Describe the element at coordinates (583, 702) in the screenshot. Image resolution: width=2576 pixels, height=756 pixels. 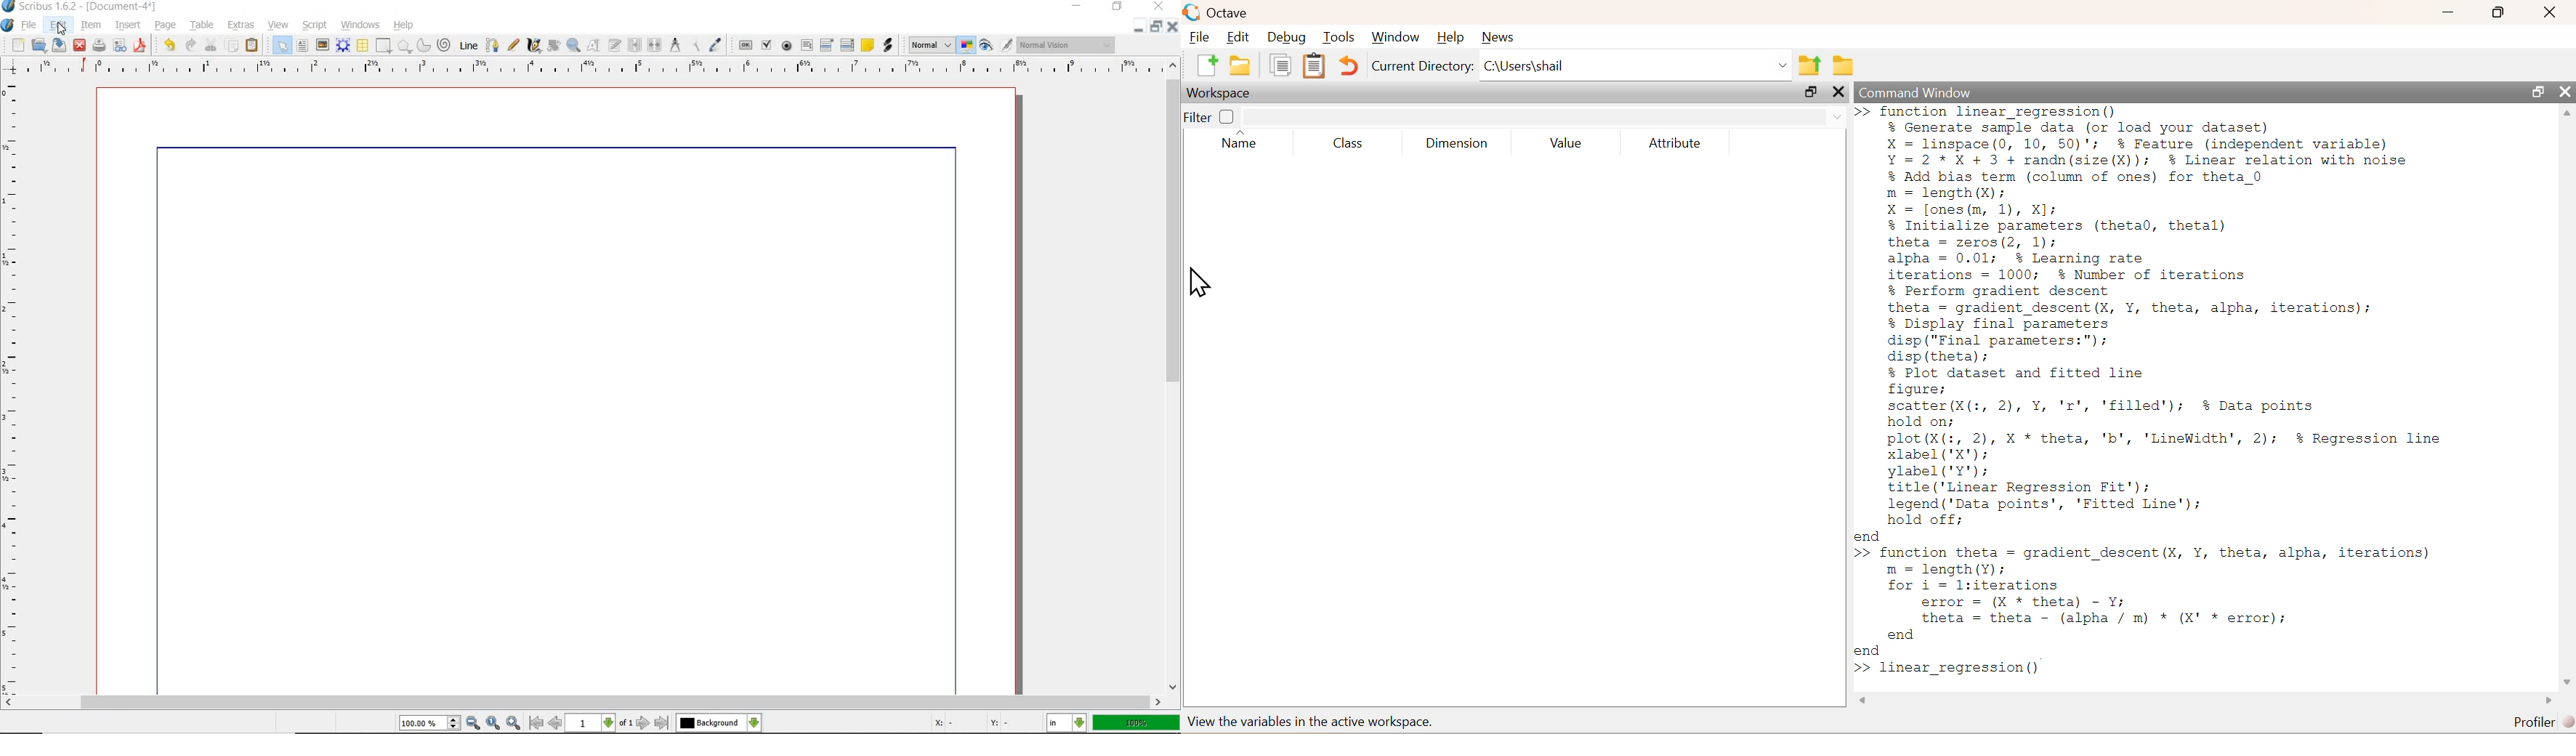
I see `scrollbar` at that location.